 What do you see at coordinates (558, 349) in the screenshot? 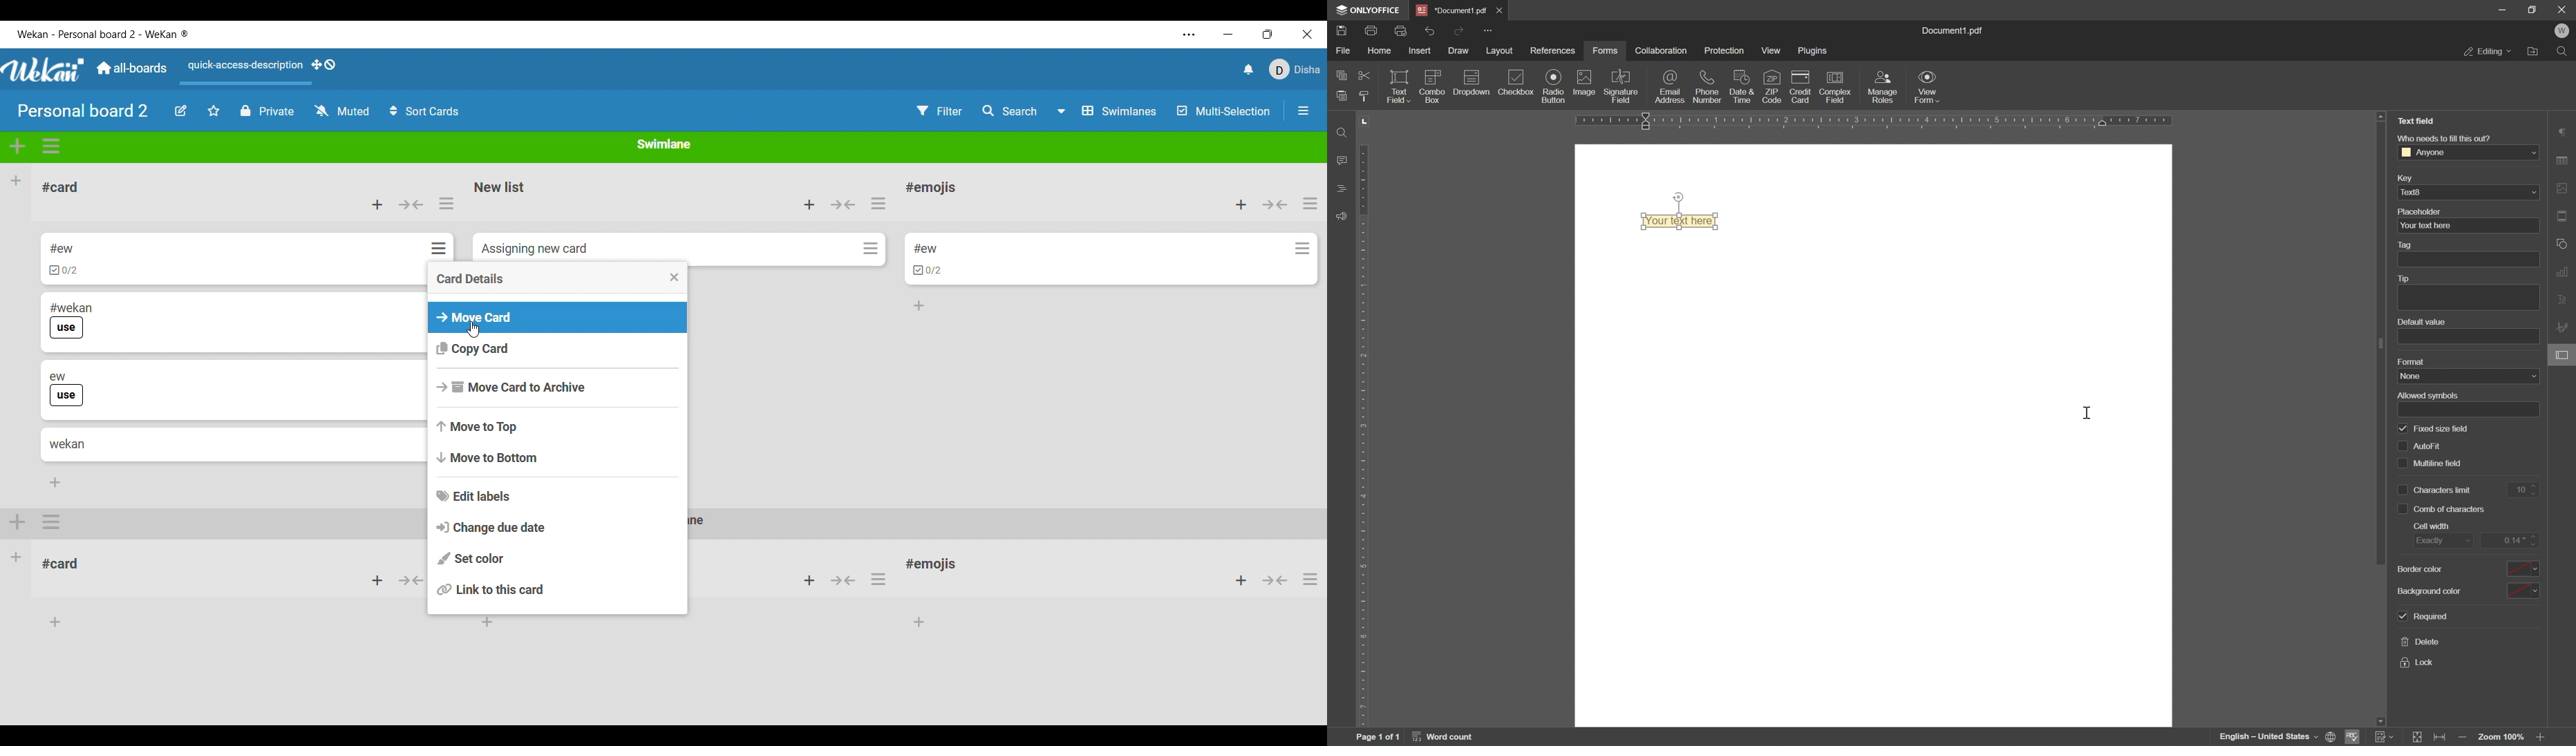
I see `Copy card` at bounding box center [558, 349].